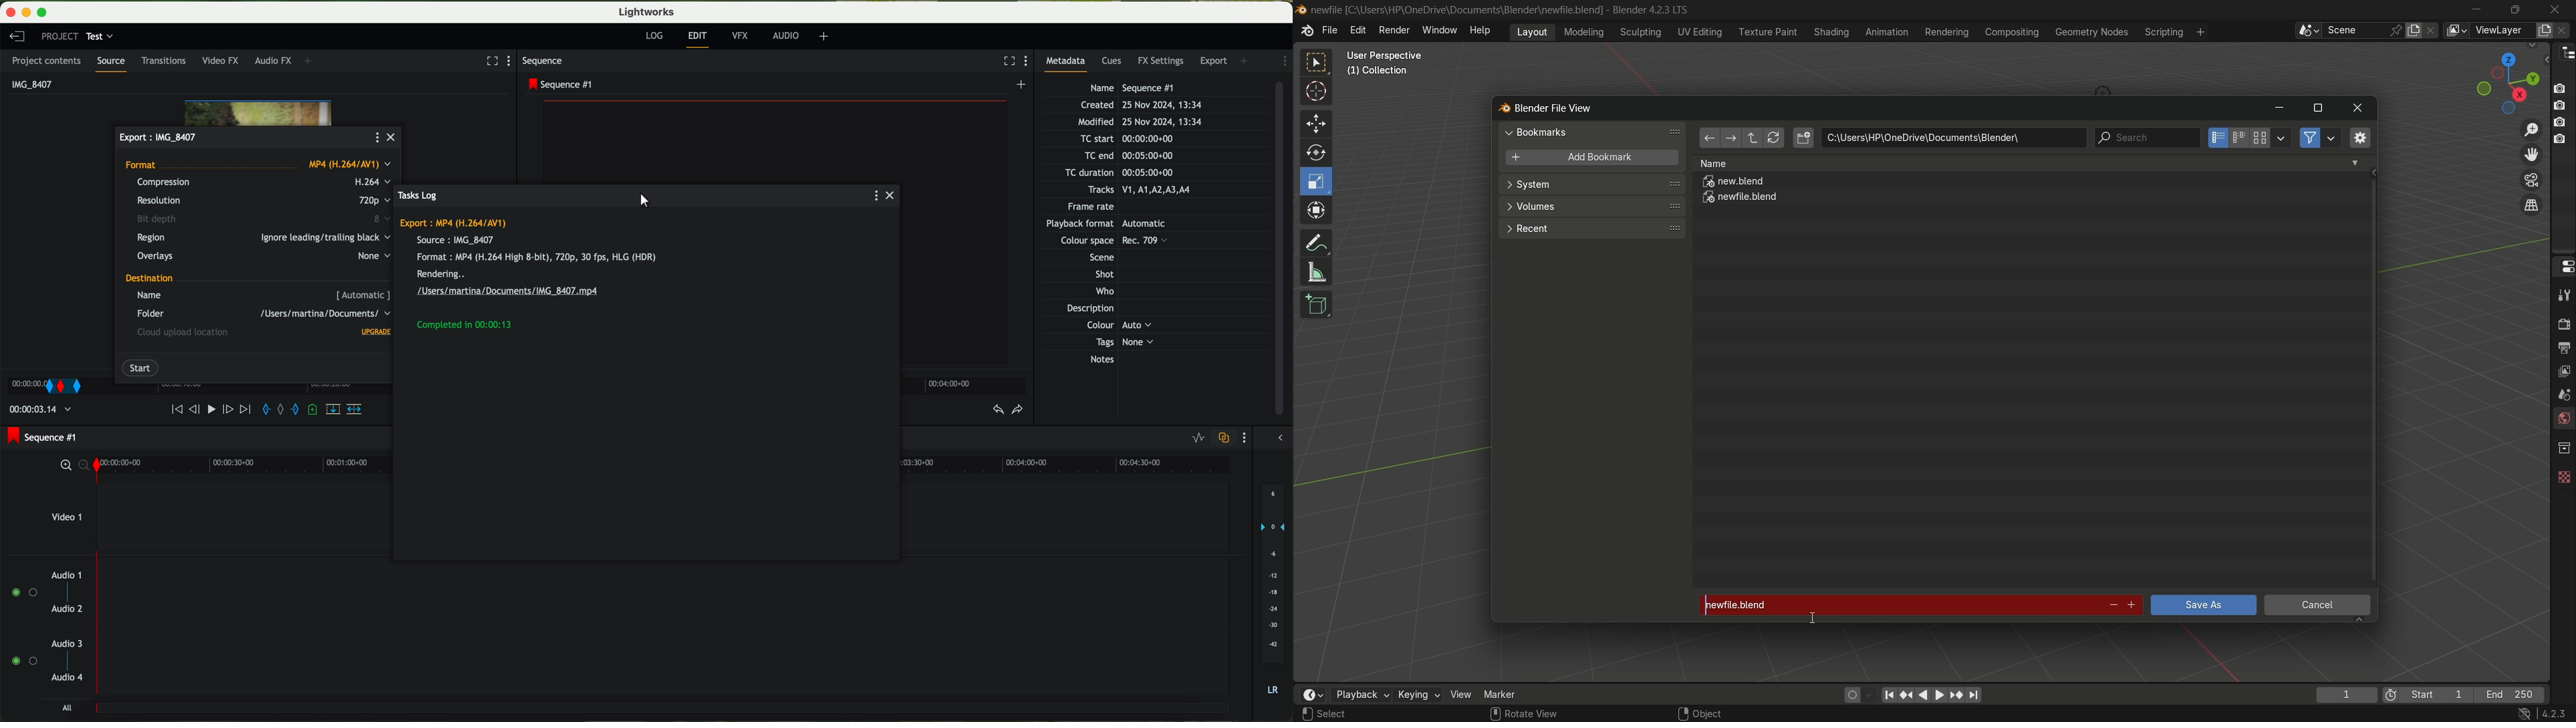 The width and height of the screenshot is (2576, 728). Describe the element at coordinates (1199, 438) in the screenshot. I see `toggle audio levels editing` at that location.